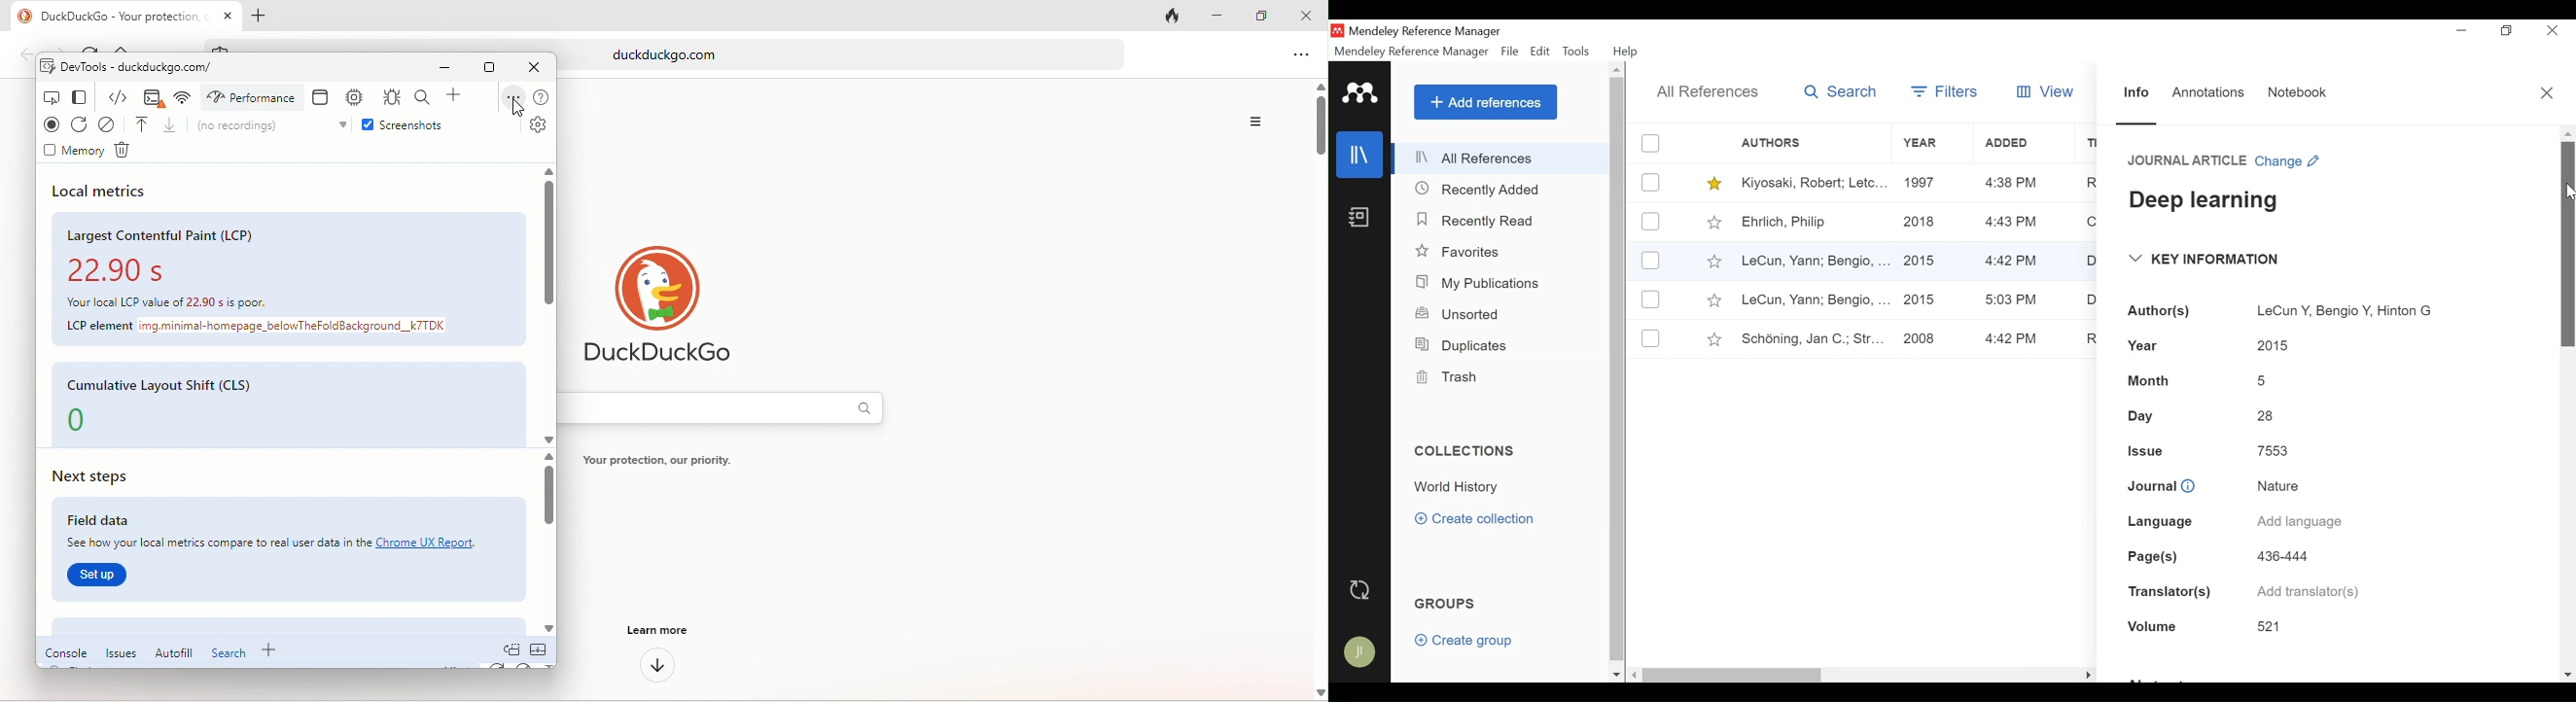  Describe the element at coordinates (144, 68) in the screenshot. I see `dev tools-duckduckgo.com/` at that location.